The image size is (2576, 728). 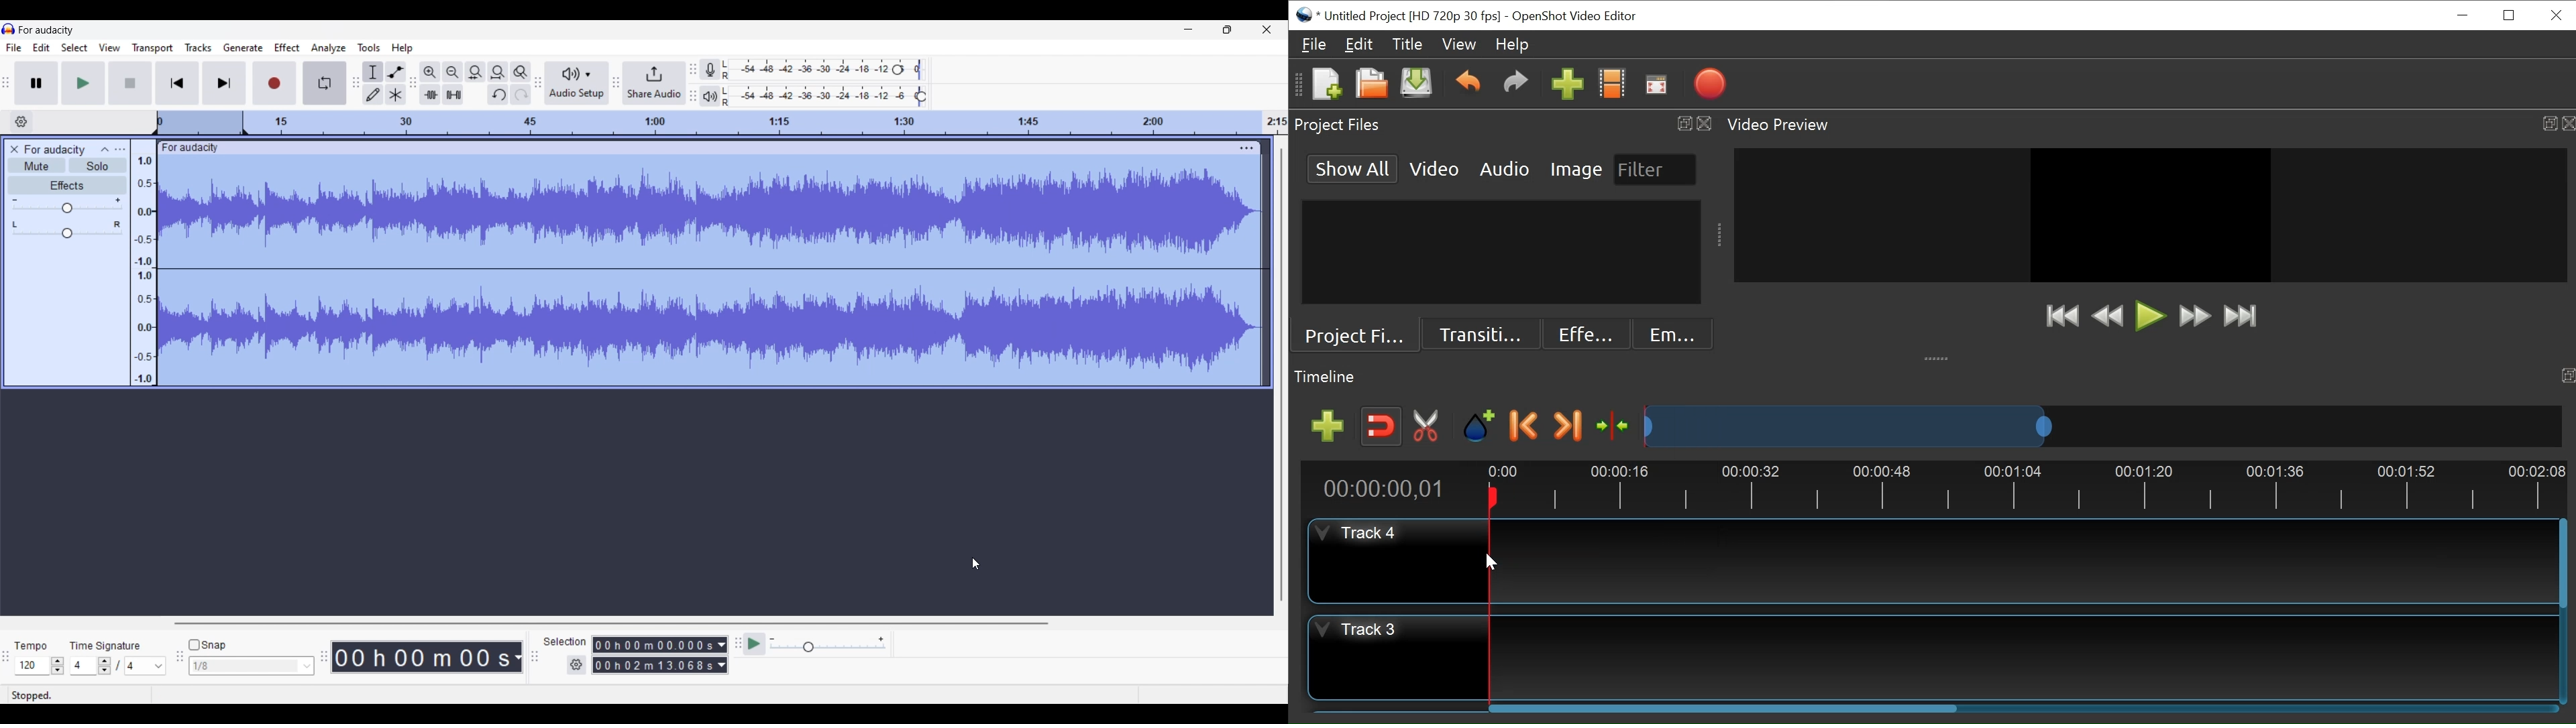 What do you see at coordinates (1428, 426) in the screenshot?
I see `Razor` at bounding box center [1428, 426].